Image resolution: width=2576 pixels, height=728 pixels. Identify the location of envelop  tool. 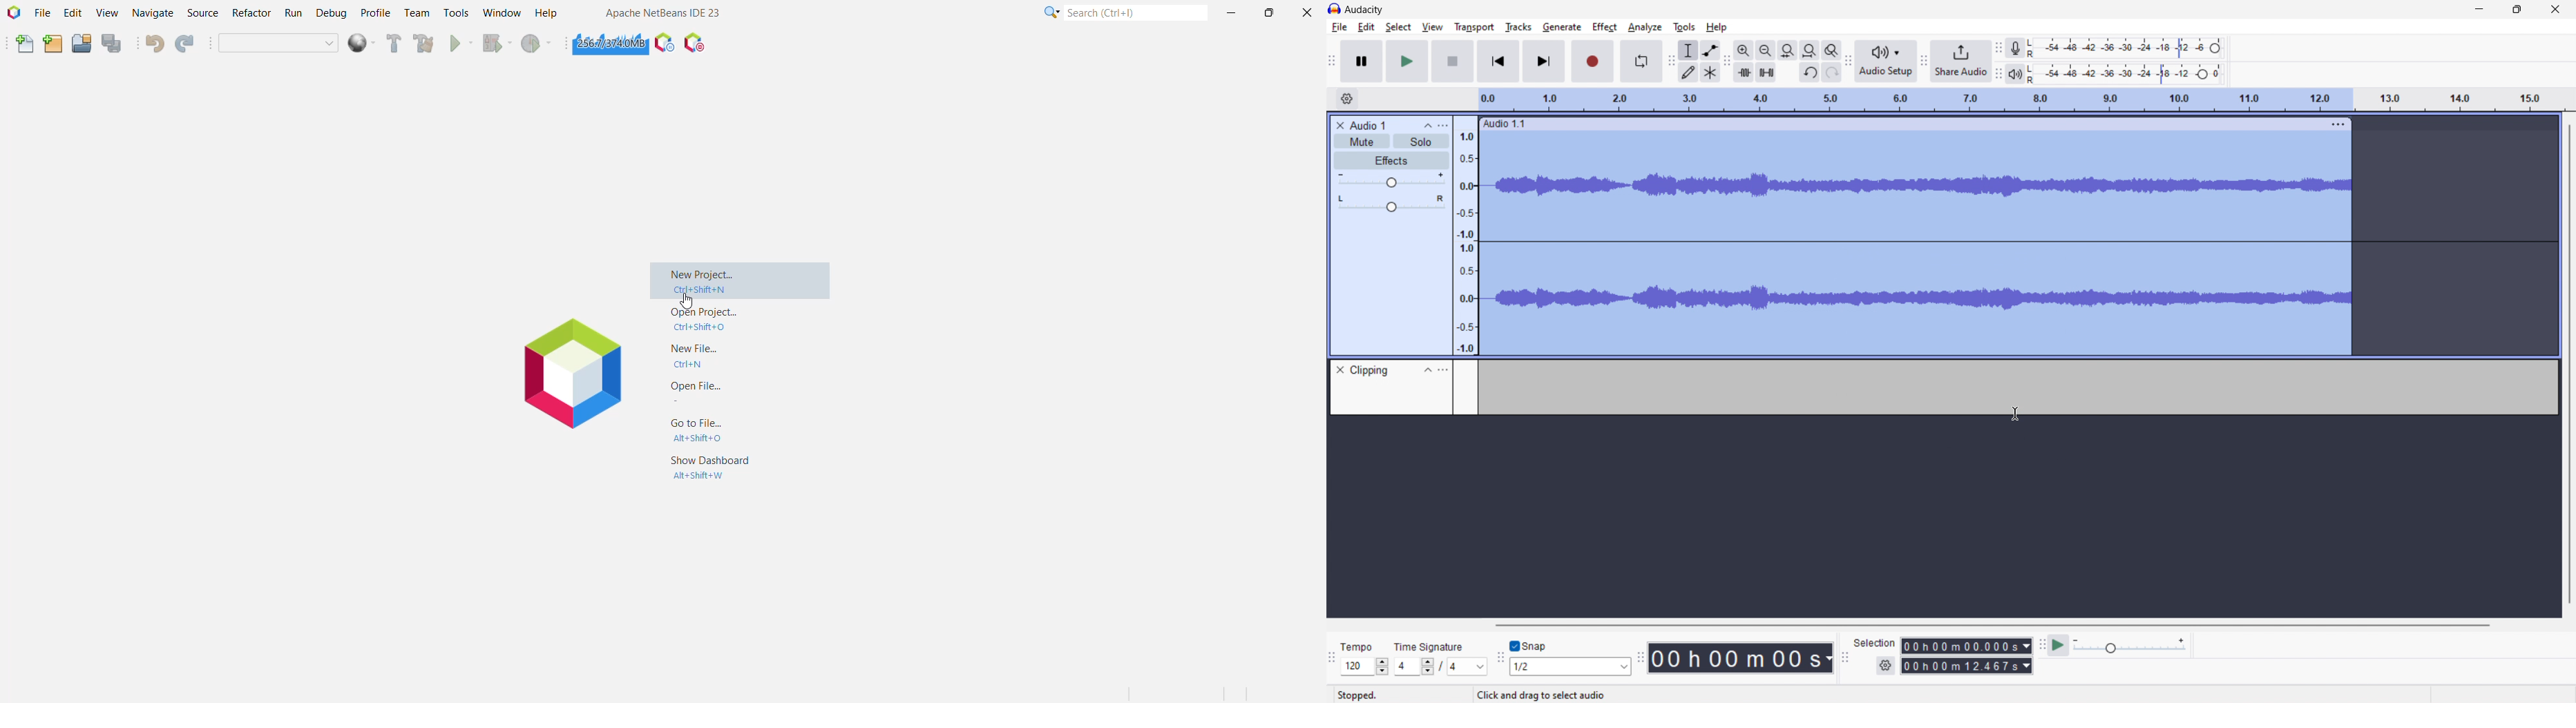
(1711, 50).